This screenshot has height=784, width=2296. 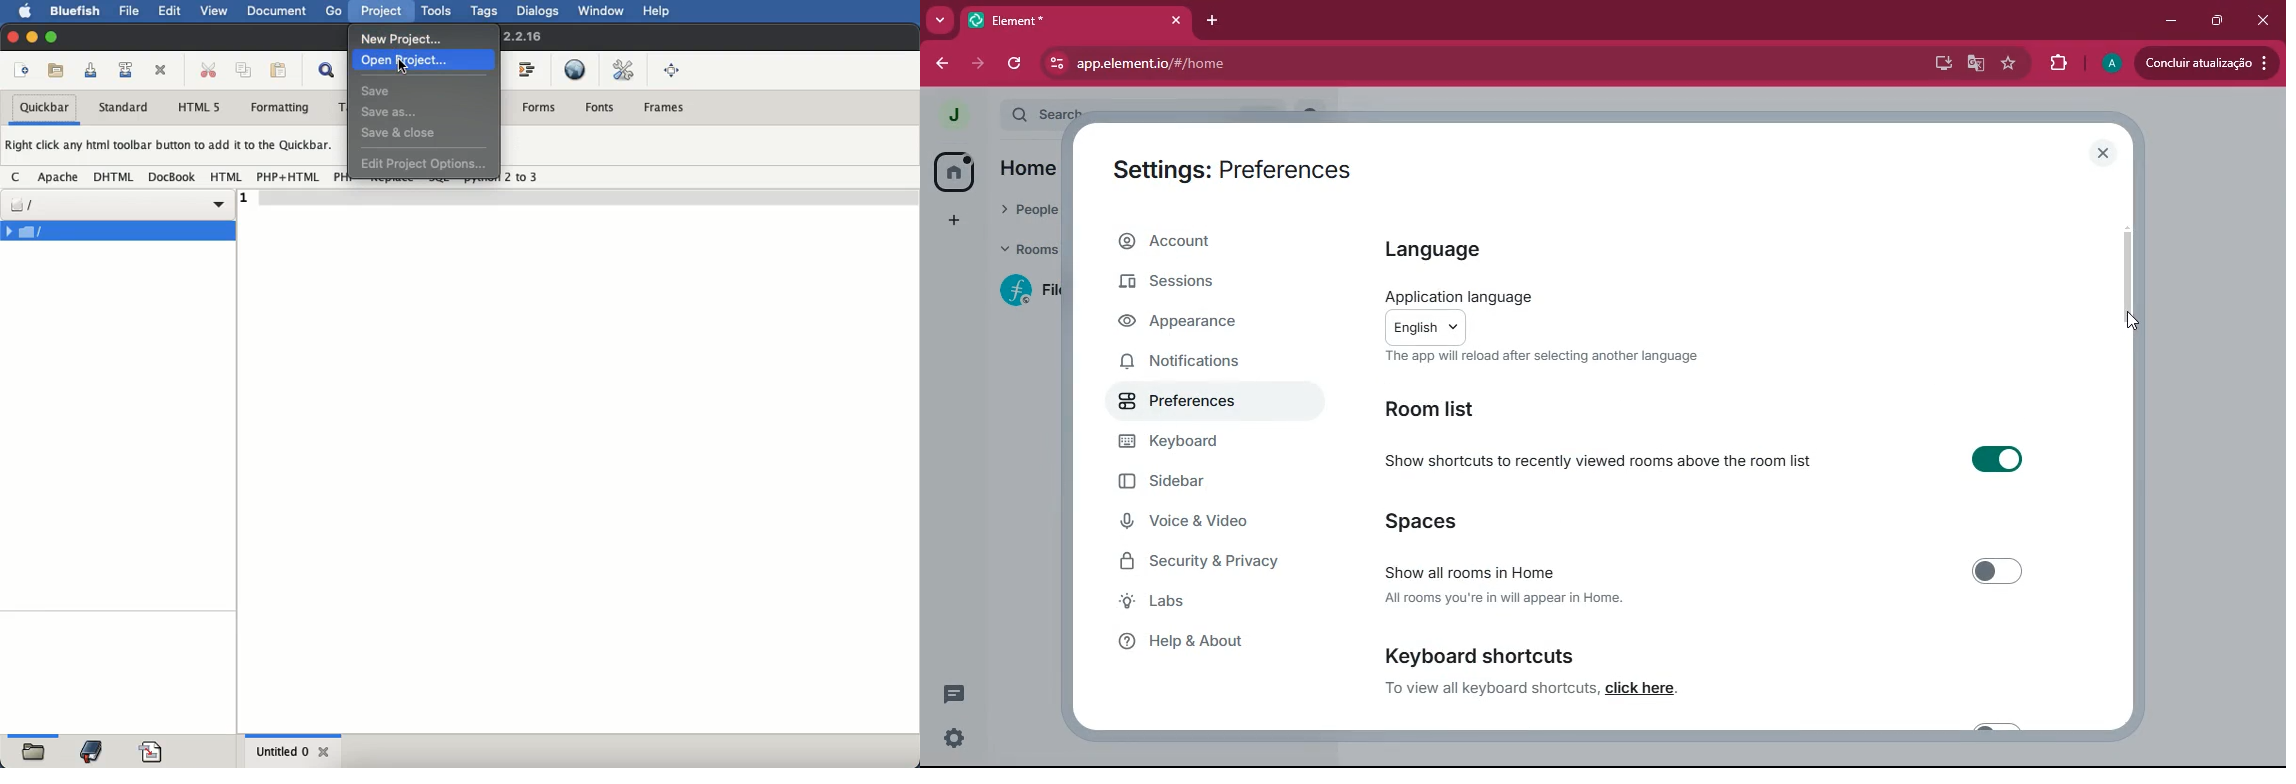 I want to click on apache, so click(x=60, y=175).